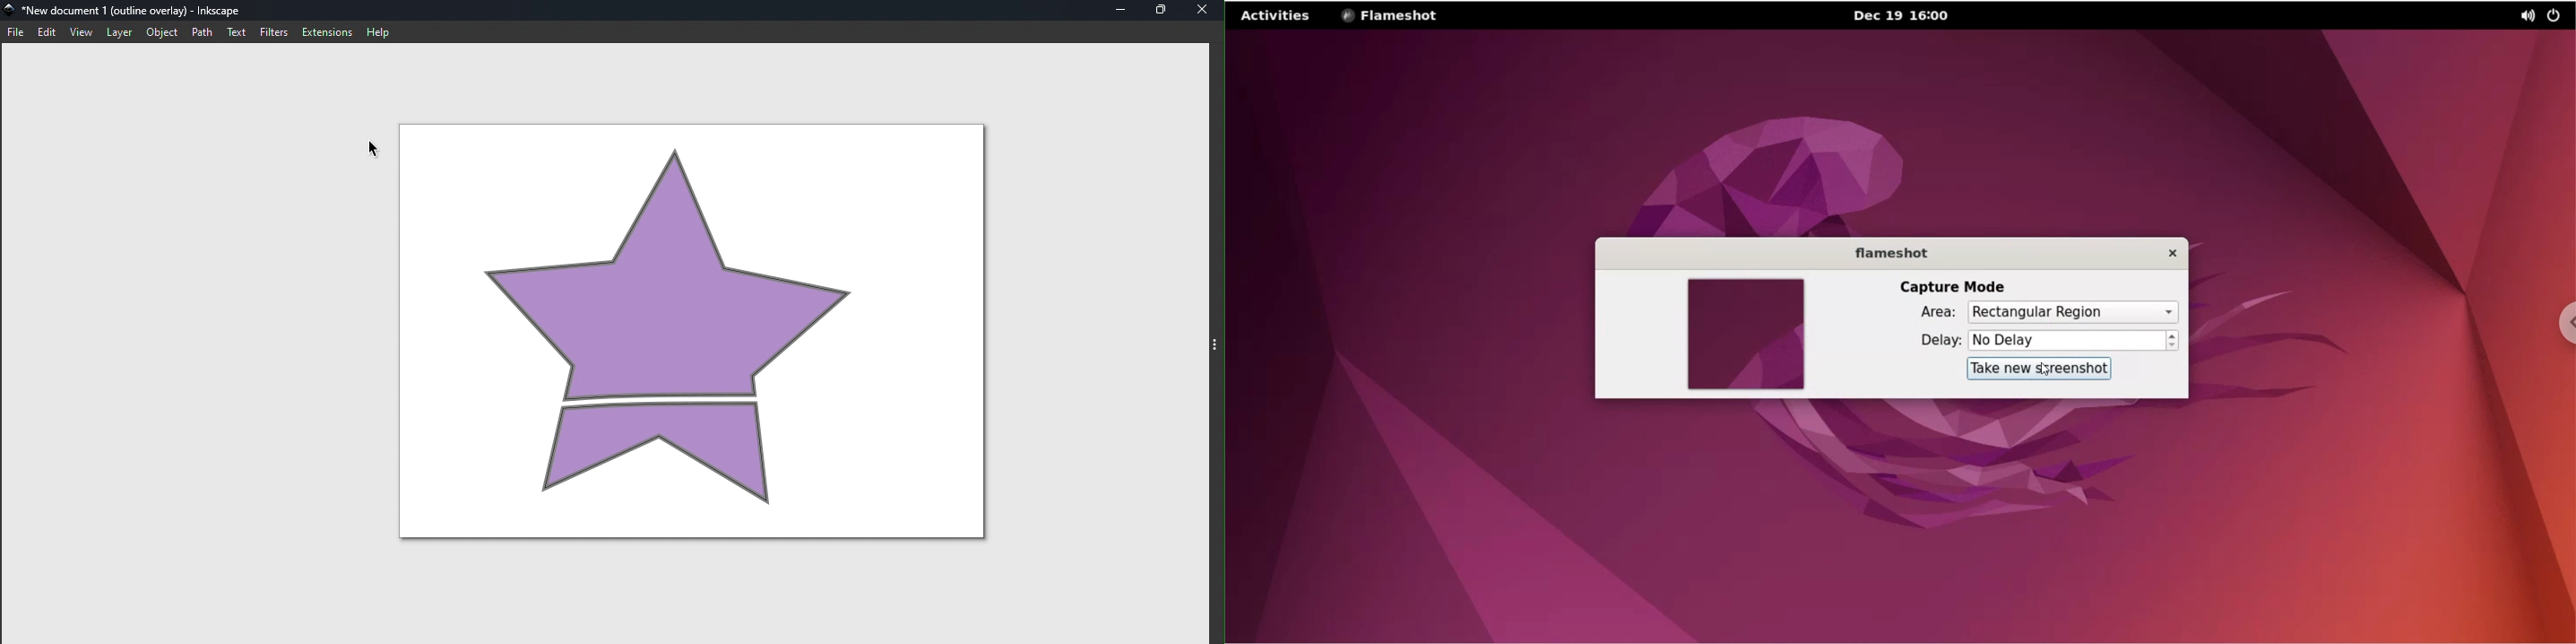  I want to click on Canvas, so click(694, 328).